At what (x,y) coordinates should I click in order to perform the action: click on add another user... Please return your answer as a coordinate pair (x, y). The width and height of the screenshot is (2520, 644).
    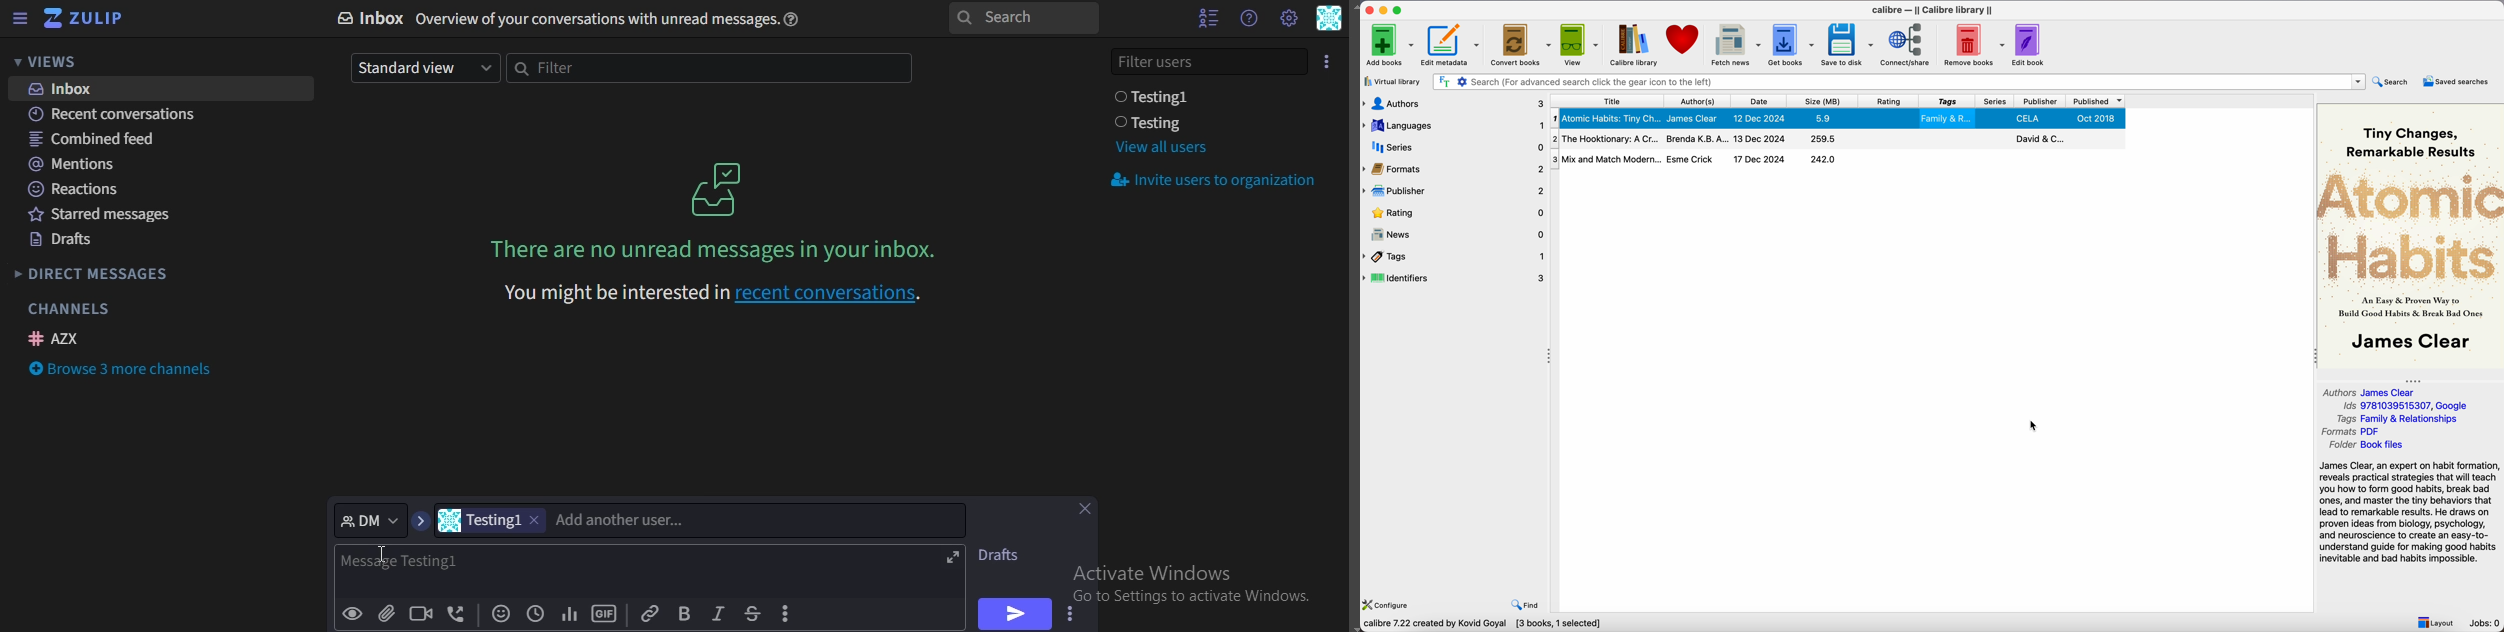
    Looking at the image, I should click on (622, 520).